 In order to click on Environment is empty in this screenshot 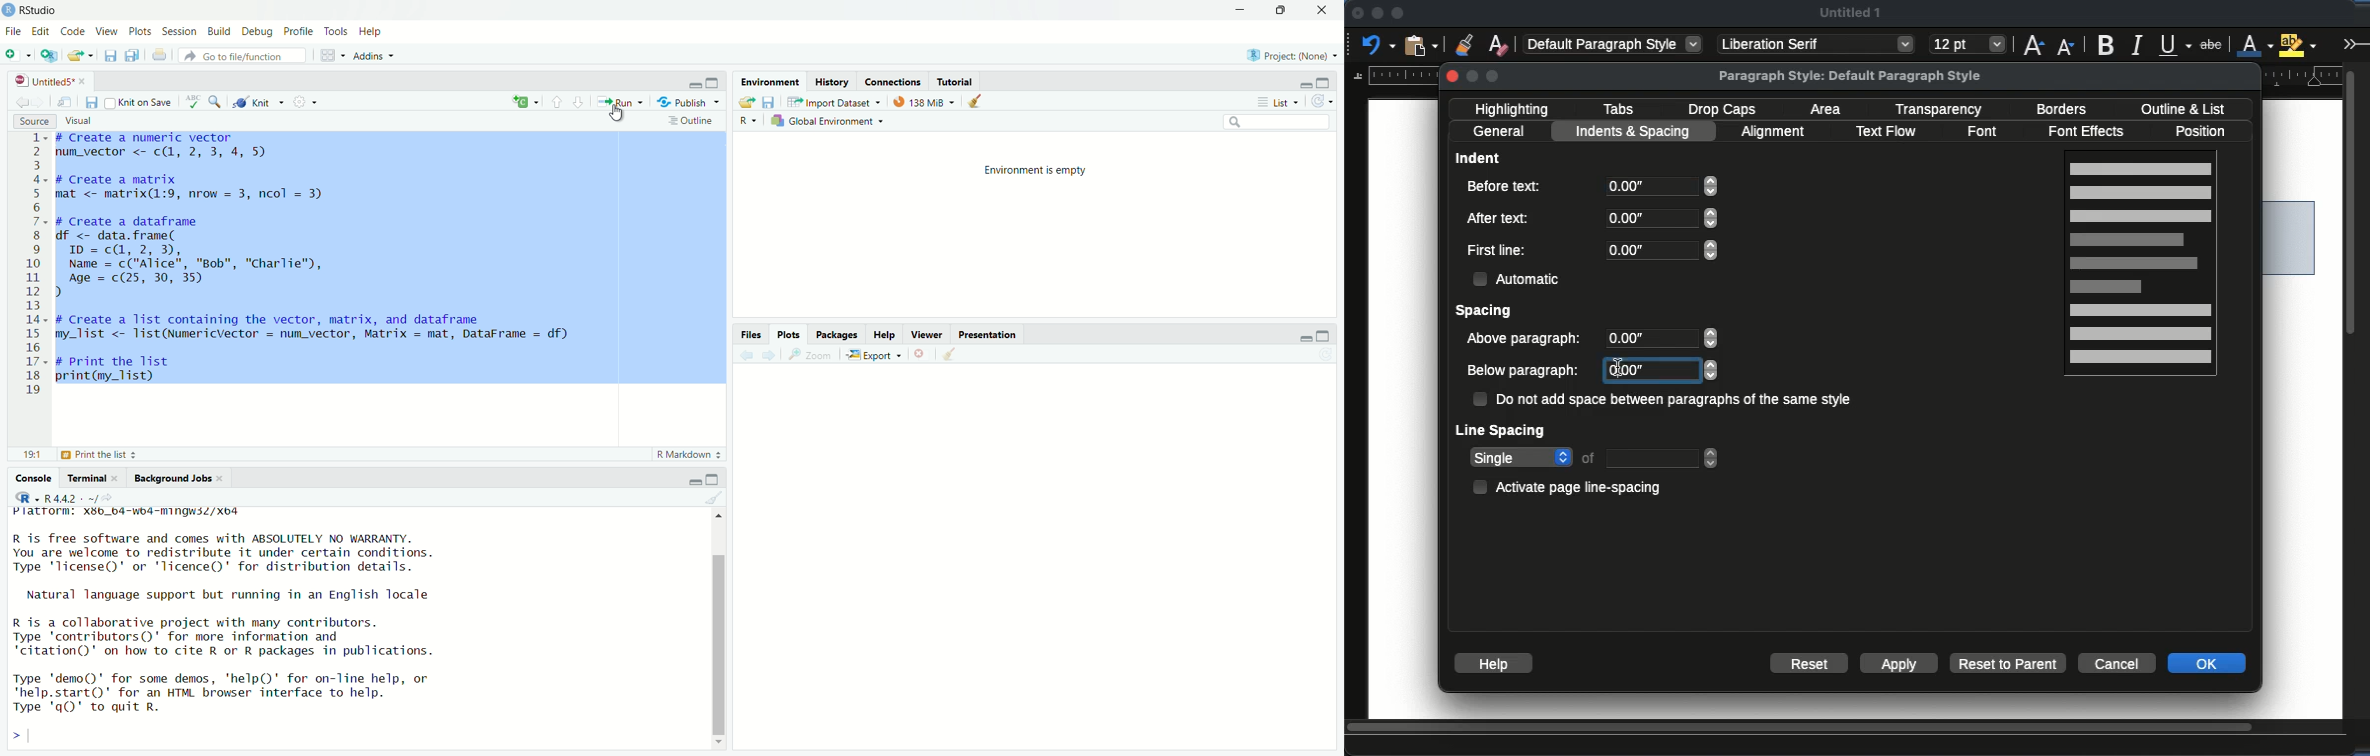, I will do `click(1046, 169)`.